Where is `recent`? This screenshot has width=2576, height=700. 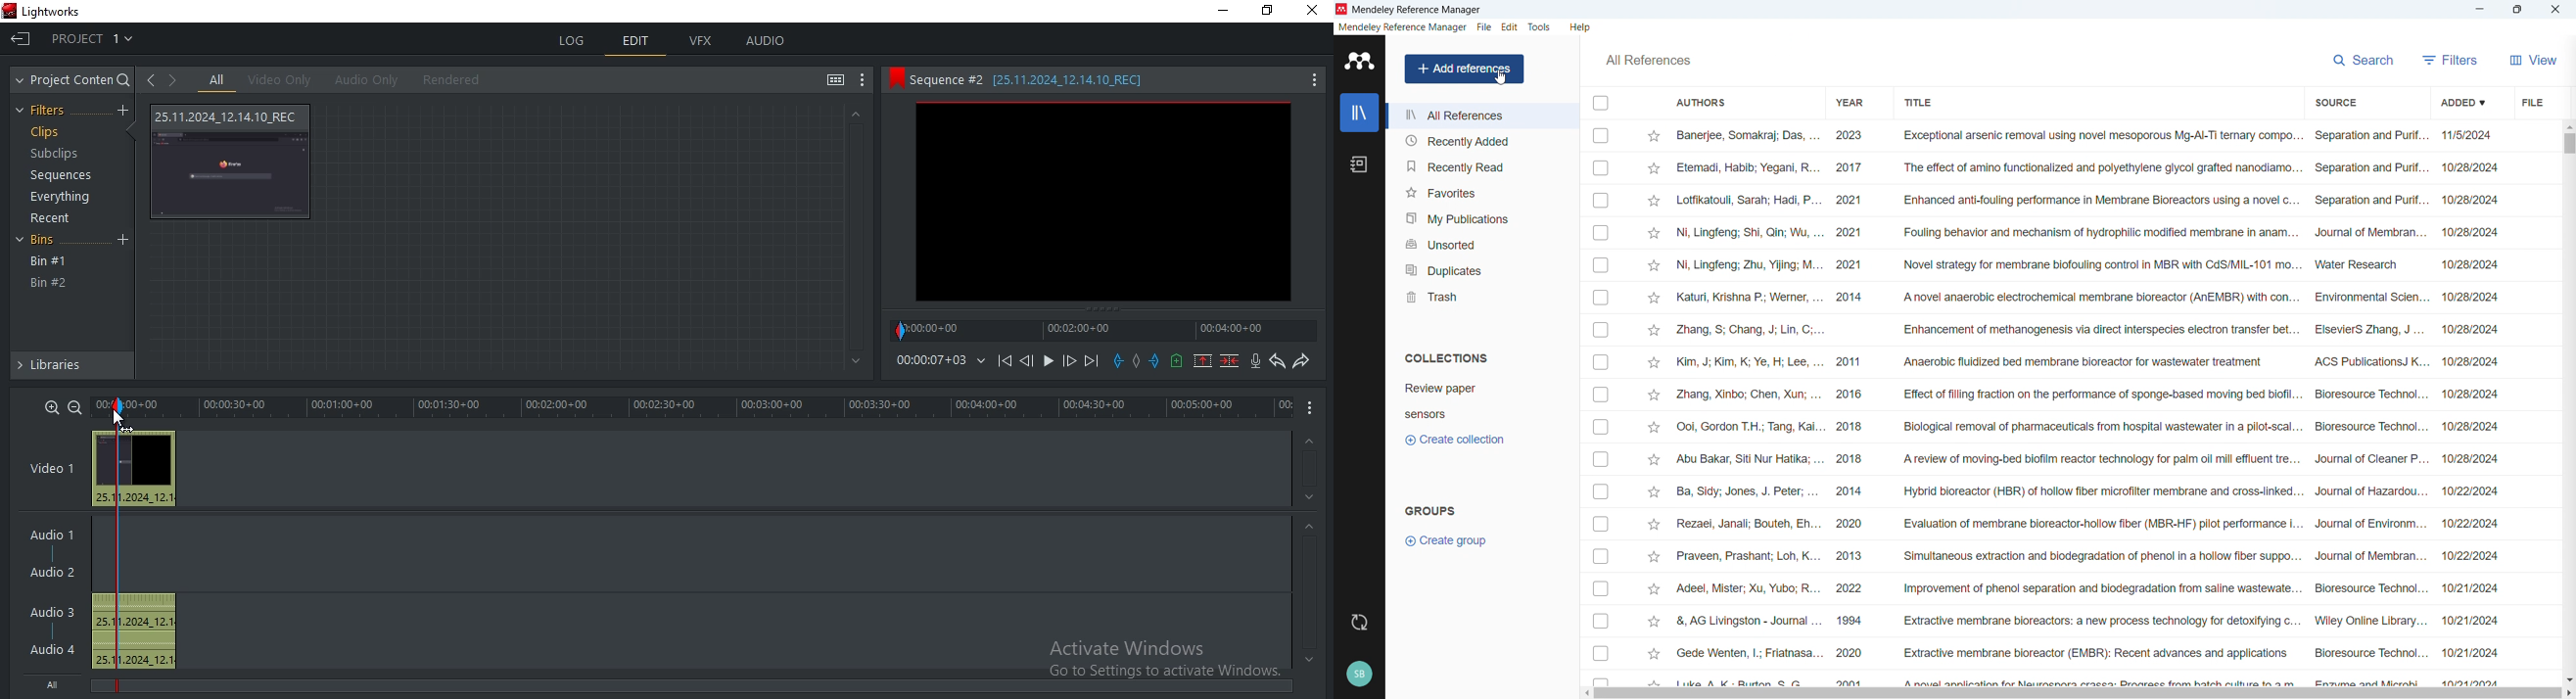 recent is located at coordinates (53, 218).